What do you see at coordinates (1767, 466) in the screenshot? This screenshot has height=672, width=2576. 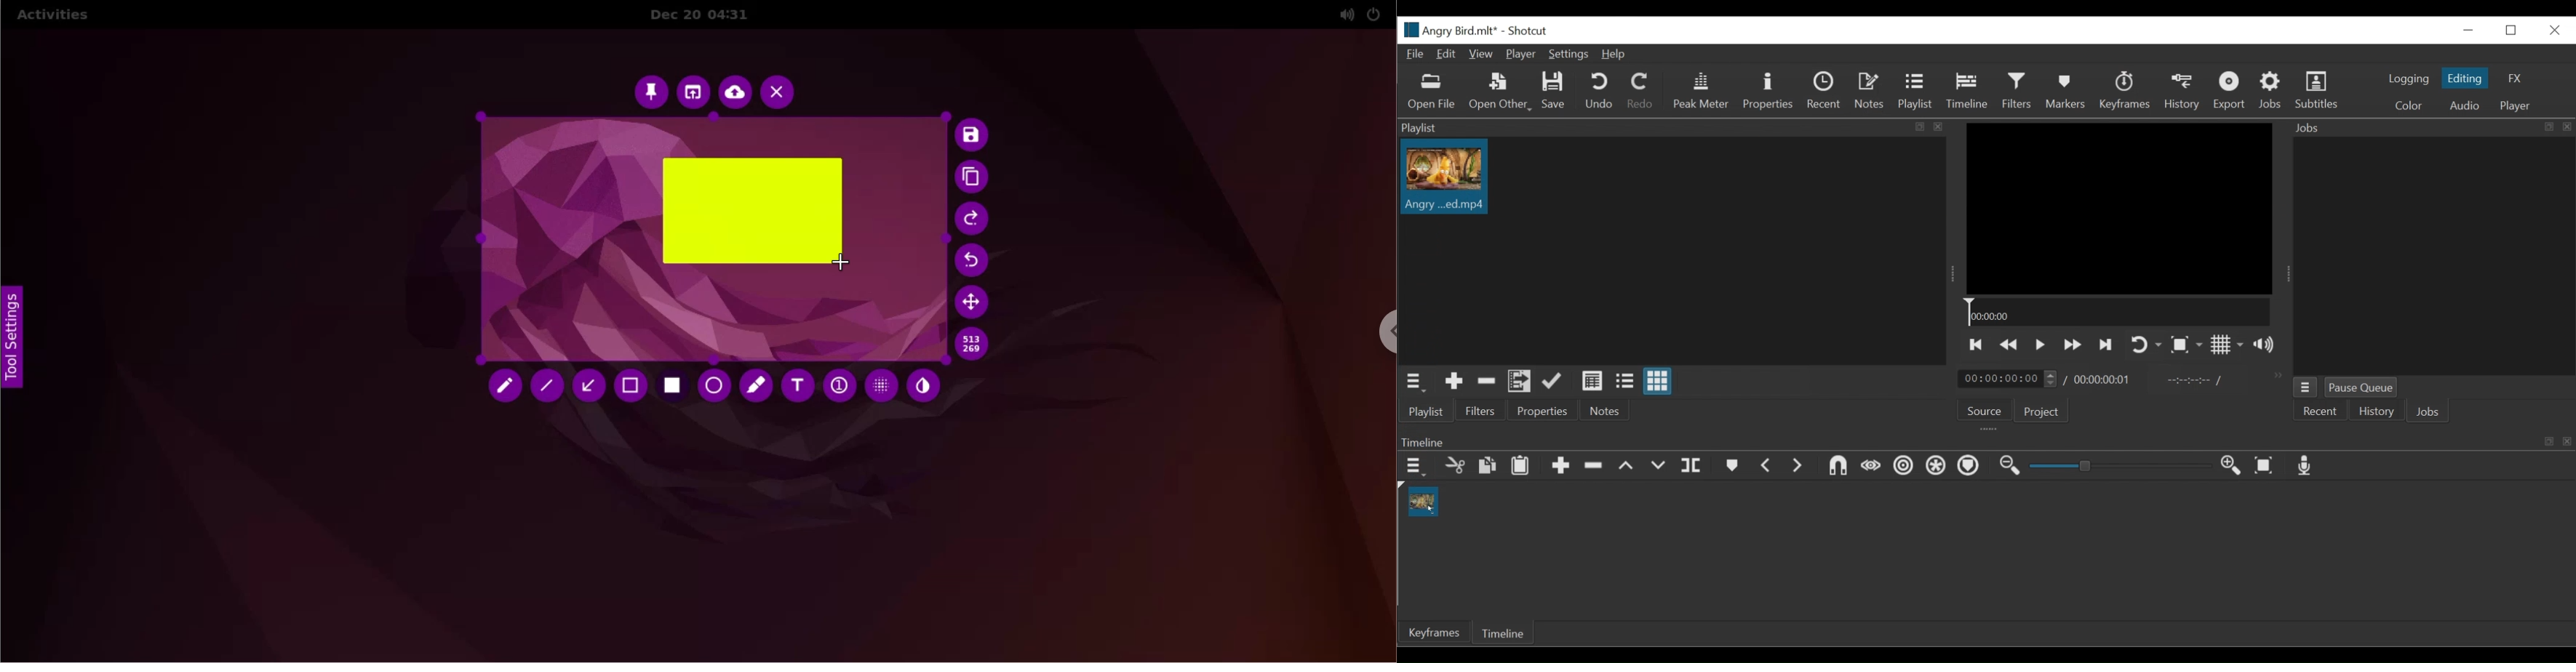 I see `Previous marker` at bounding box center [1767, 466].